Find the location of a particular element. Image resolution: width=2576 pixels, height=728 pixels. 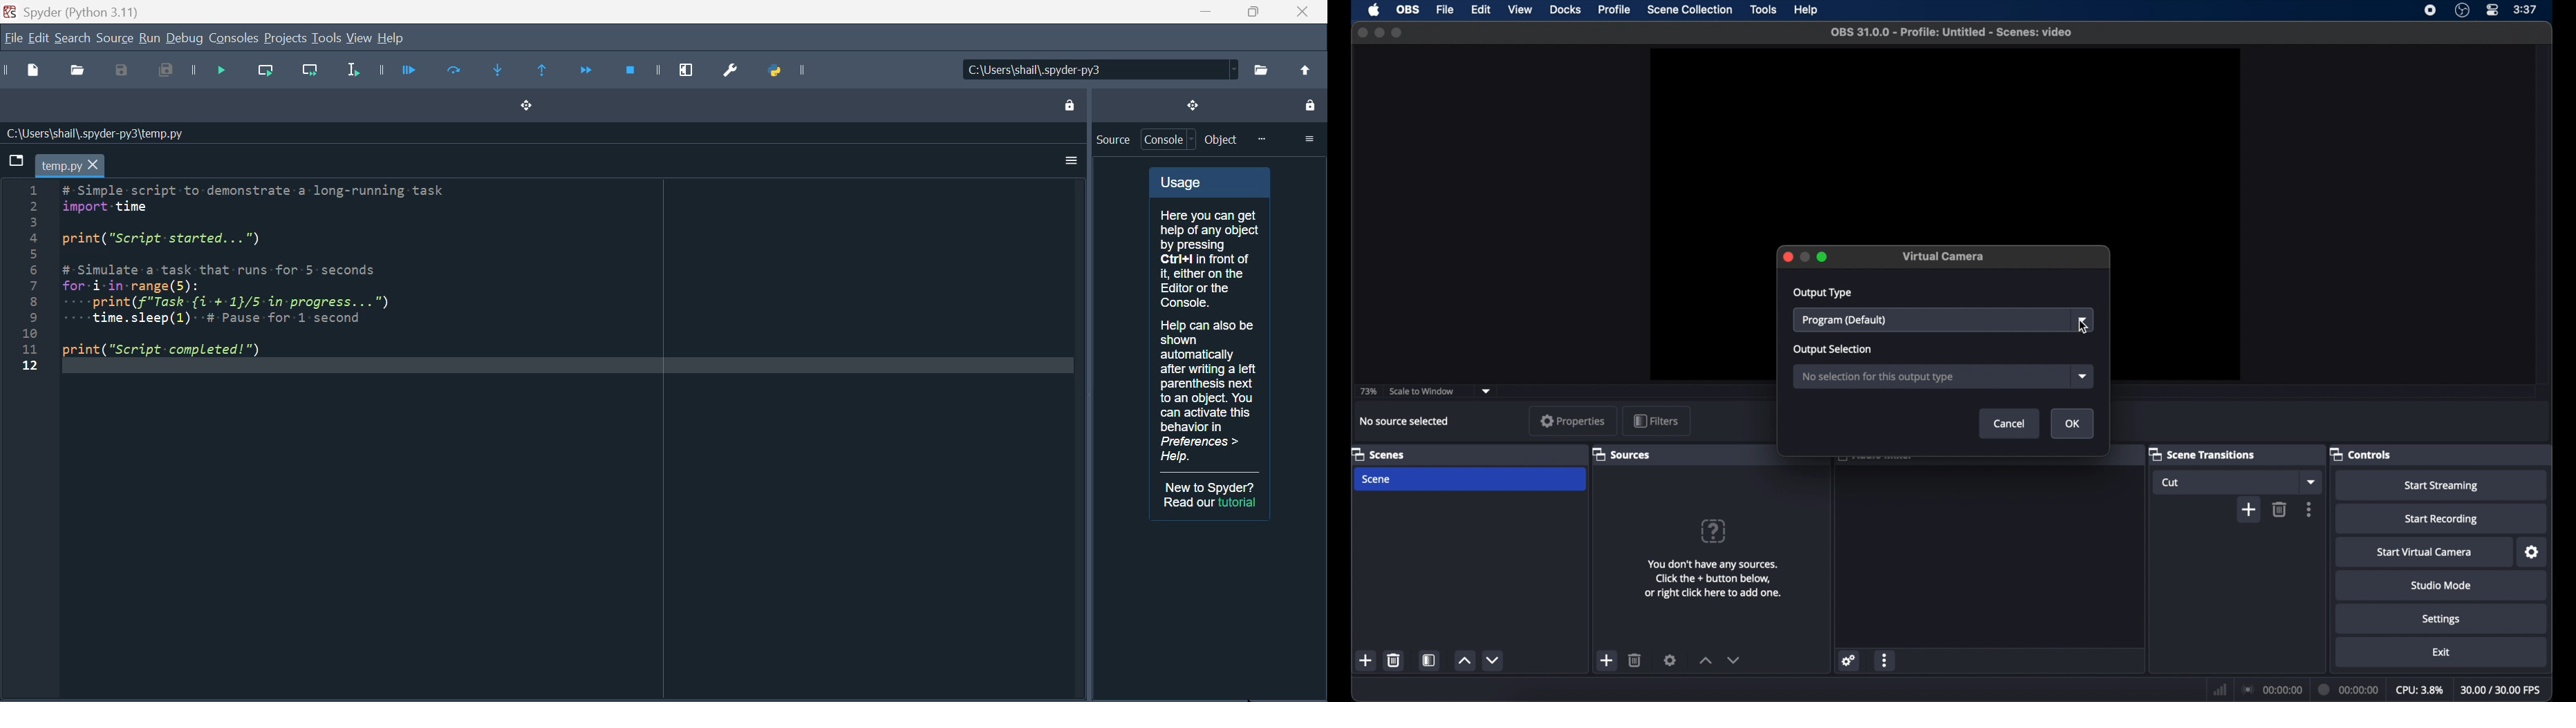

Python path manager is located at coordinates (796, 70).